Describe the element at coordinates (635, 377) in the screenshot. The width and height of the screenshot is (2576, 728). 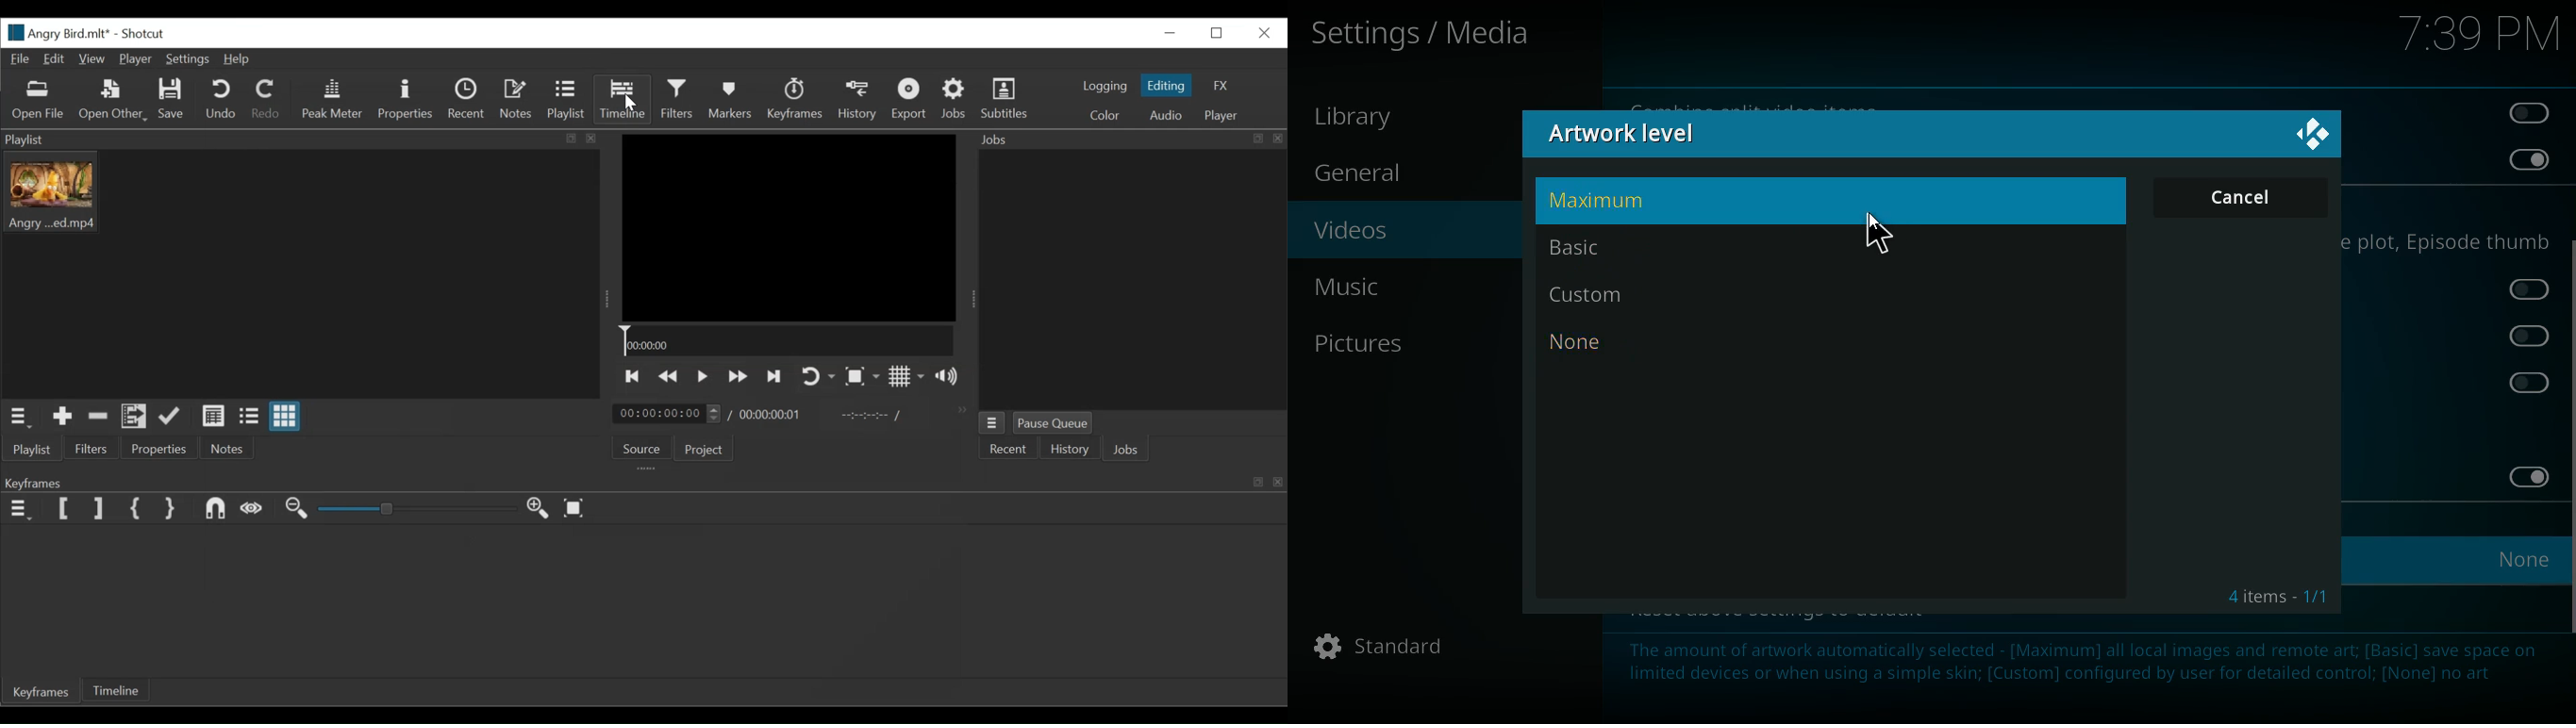
I see `Skip to the previous point` at that location.